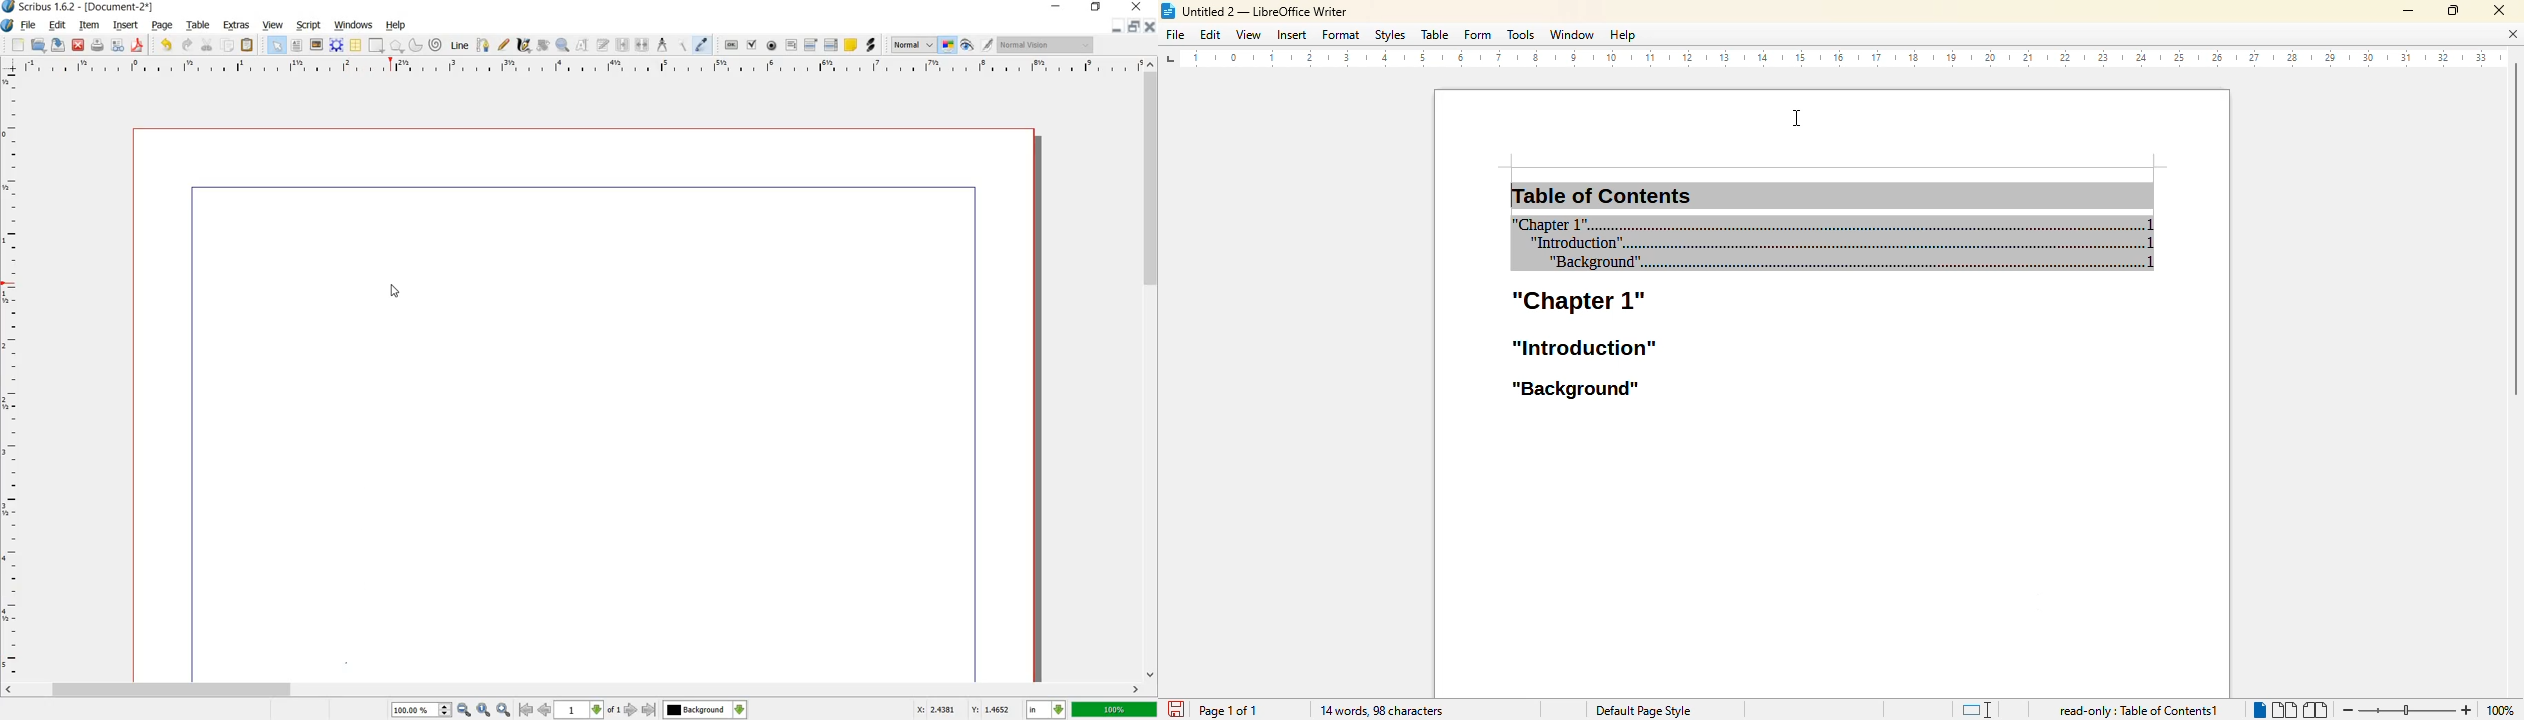 Image resolution: width=2548 pixels, height=728 pixels. Describe the element at coordinates (208, 45) in the screenshot. I see `CUT` at that location.